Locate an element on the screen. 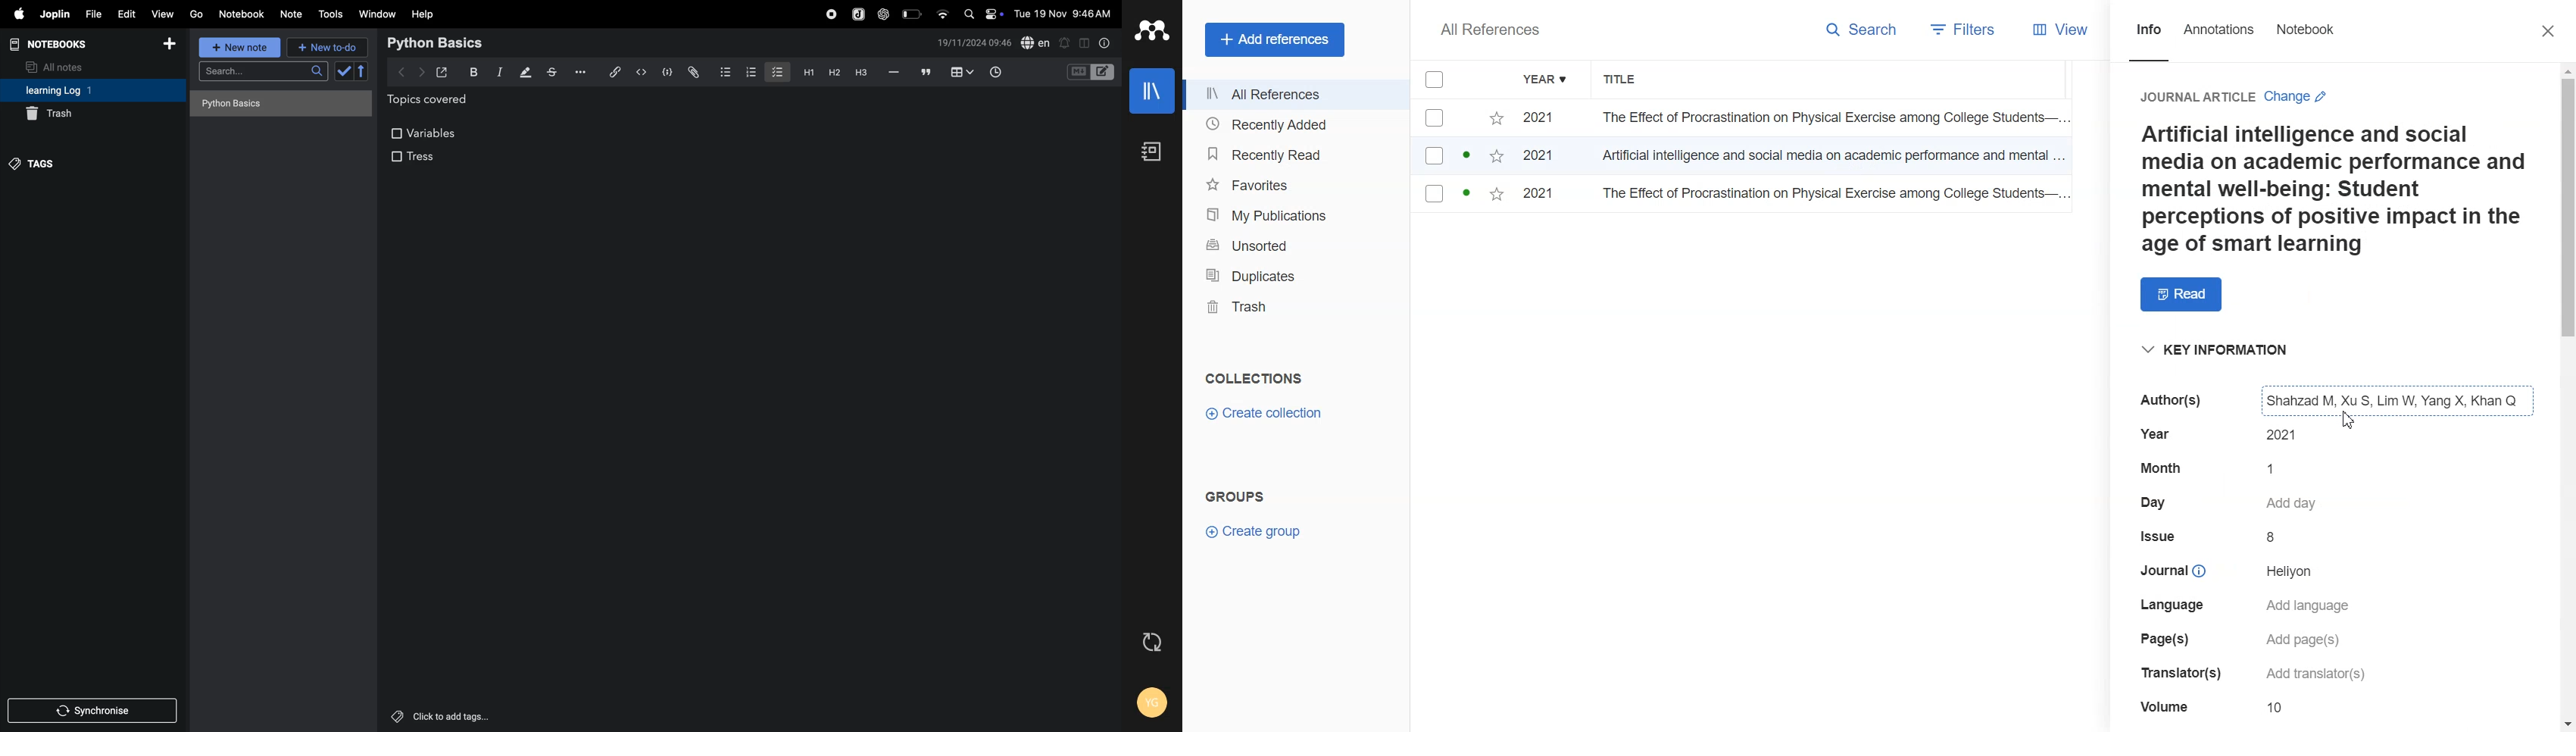 This screenshot has width=2576, height=756. no notes here is located at coordinates (278, 107).